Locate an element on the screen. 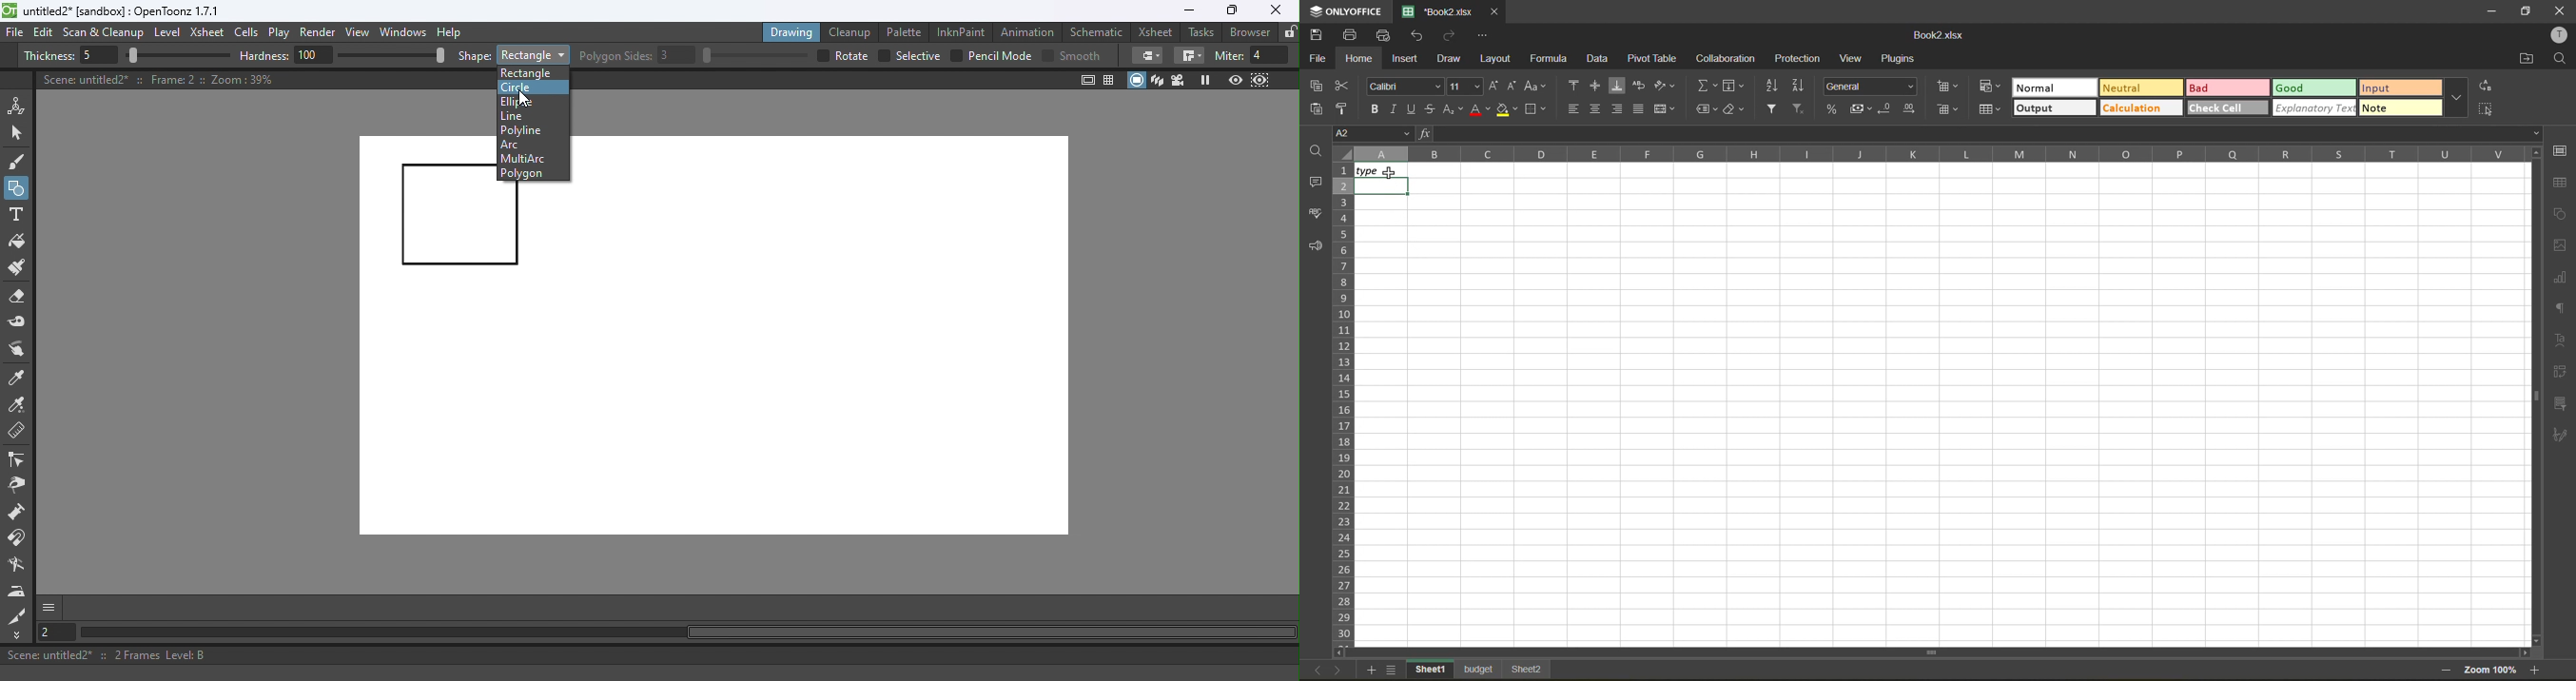  logo is located at coordinates (10, 10).